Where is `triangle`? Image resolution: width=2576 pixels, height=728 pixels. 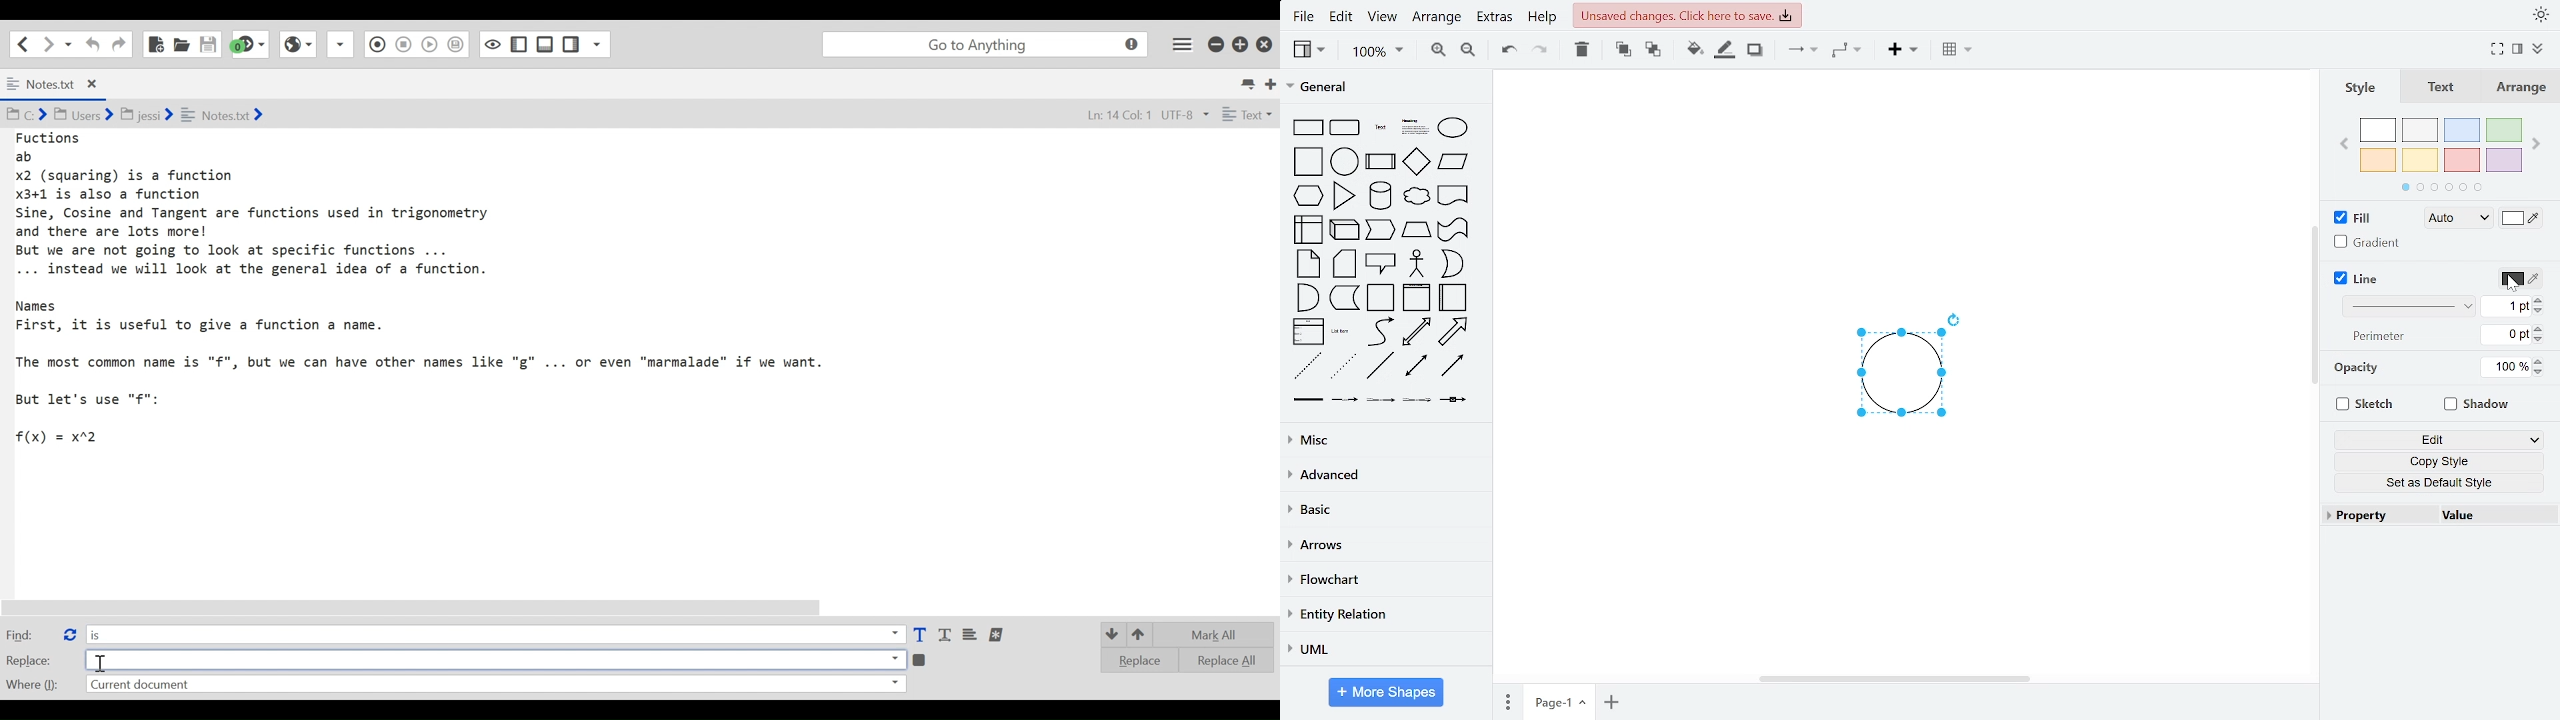 triangle is located at coordinates (1345, 195).